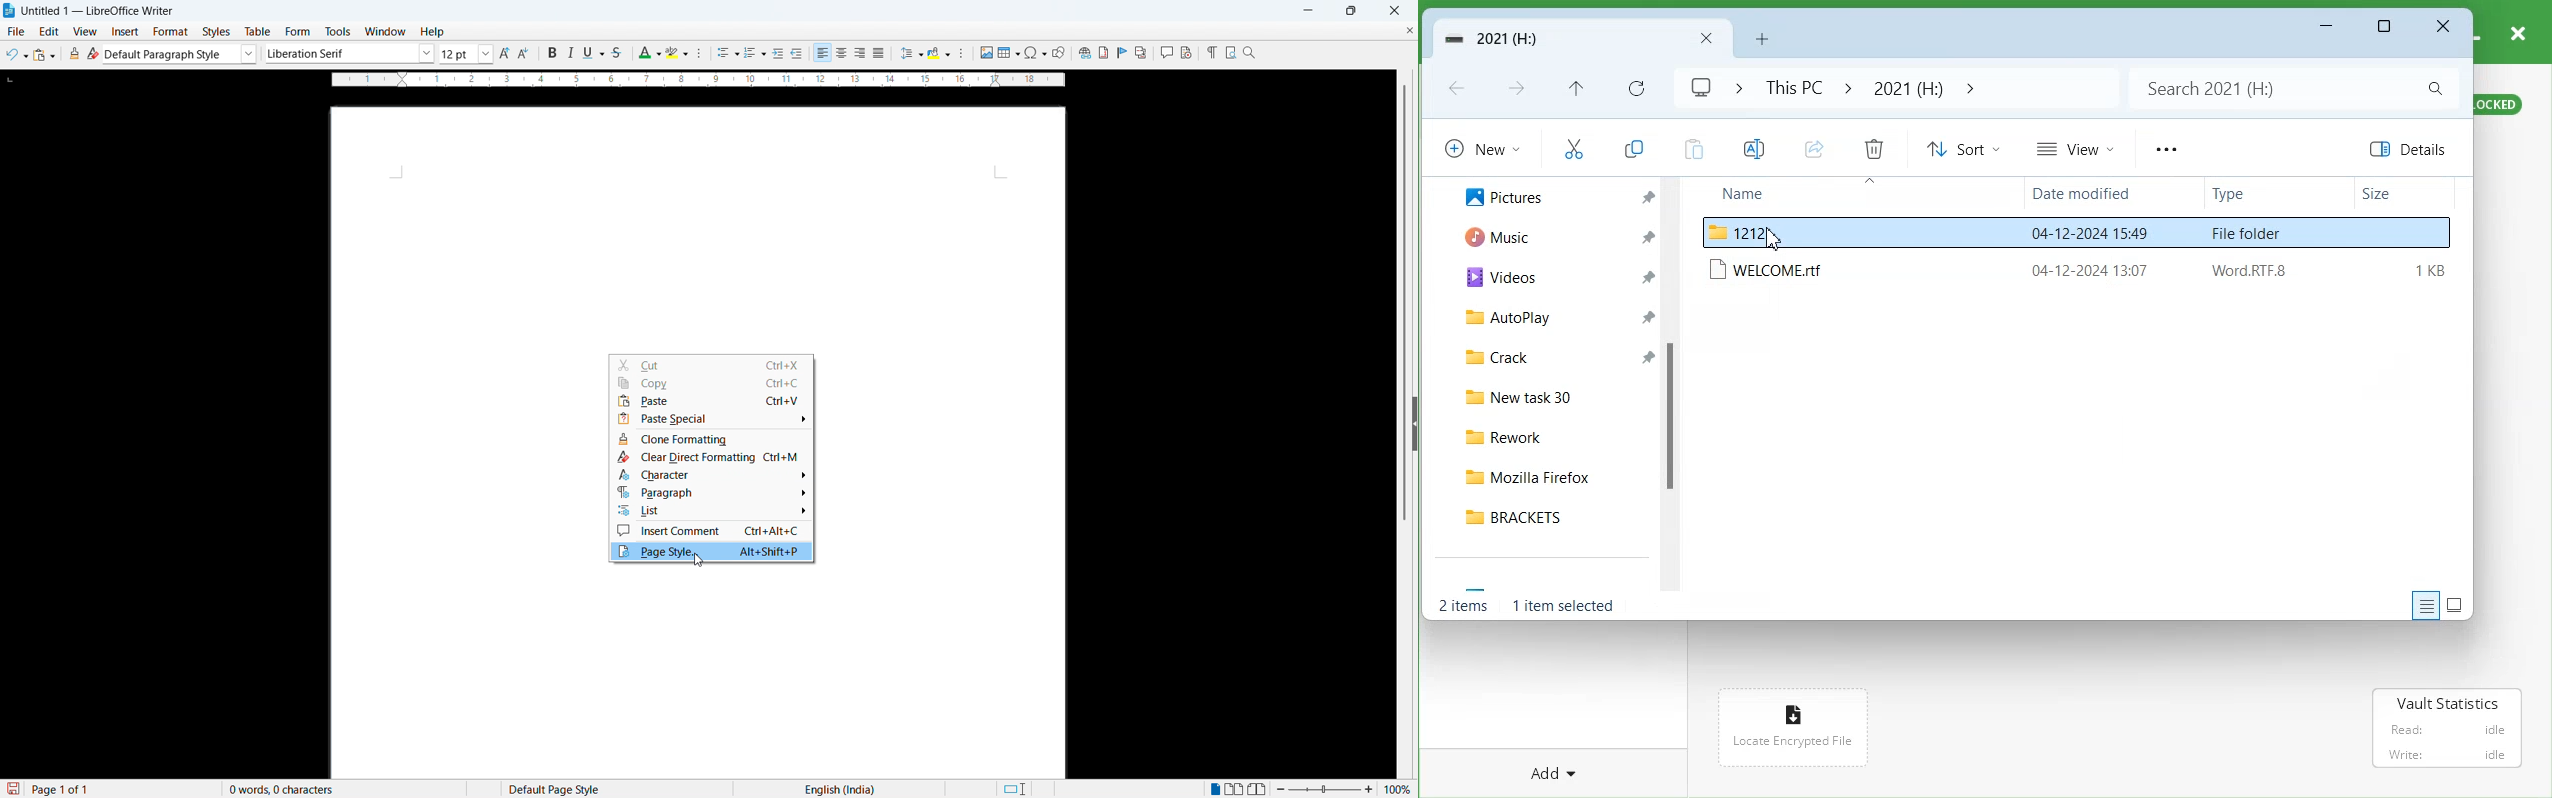  What do you see at coordinates (1326, 788) in the screenshot?
I see `Zoom slider ` at bounding box center [1326, 788].